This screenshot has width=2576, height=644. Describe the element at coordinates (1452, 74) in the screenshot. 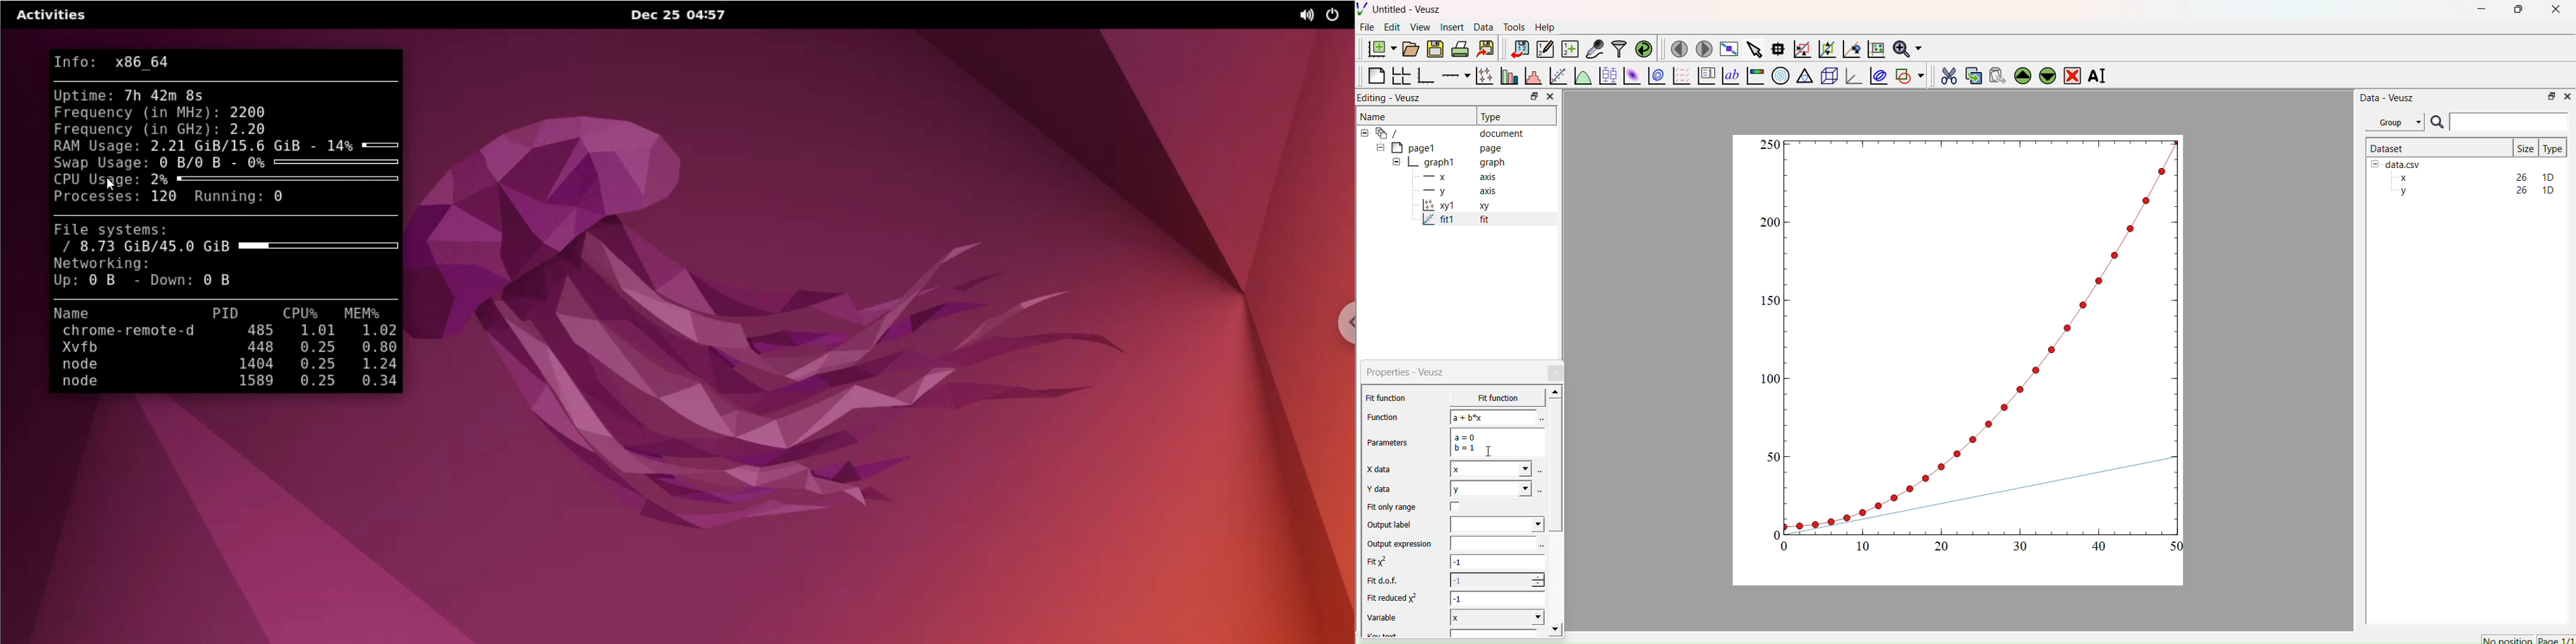

I see `Add an axis to plot` at that location.